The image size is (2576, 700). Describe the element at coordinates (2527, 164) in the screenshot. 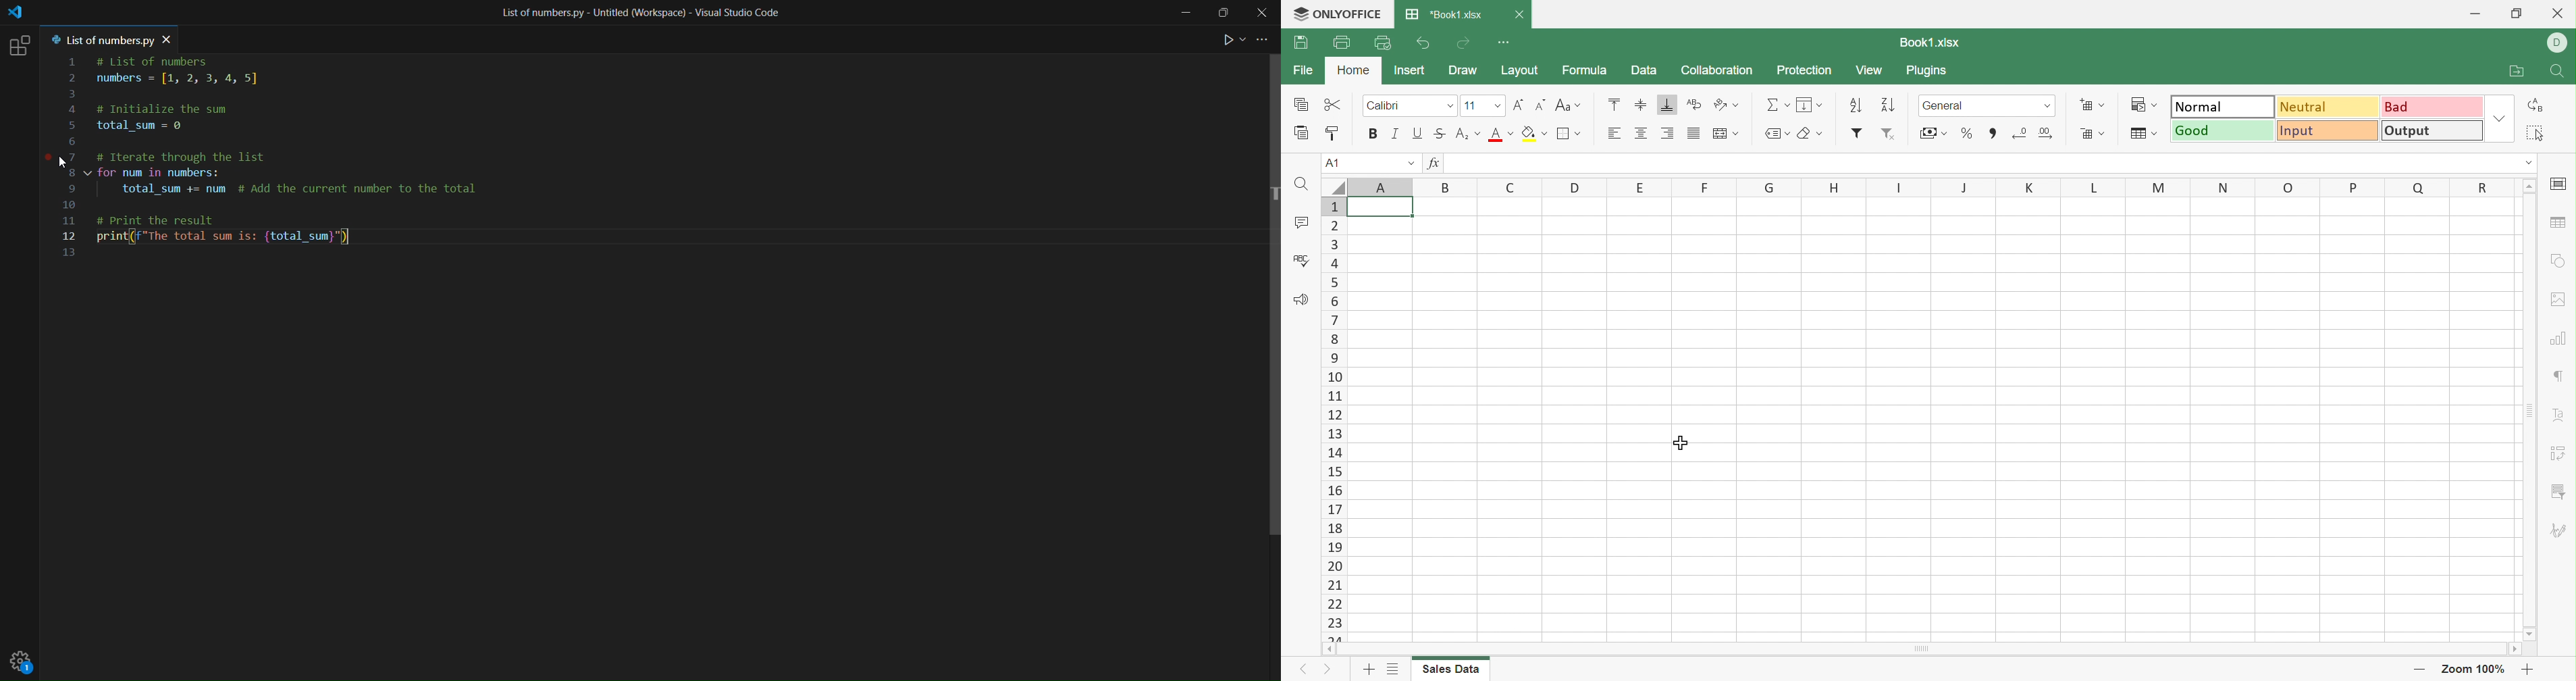

I see `Drop Down` at that location.